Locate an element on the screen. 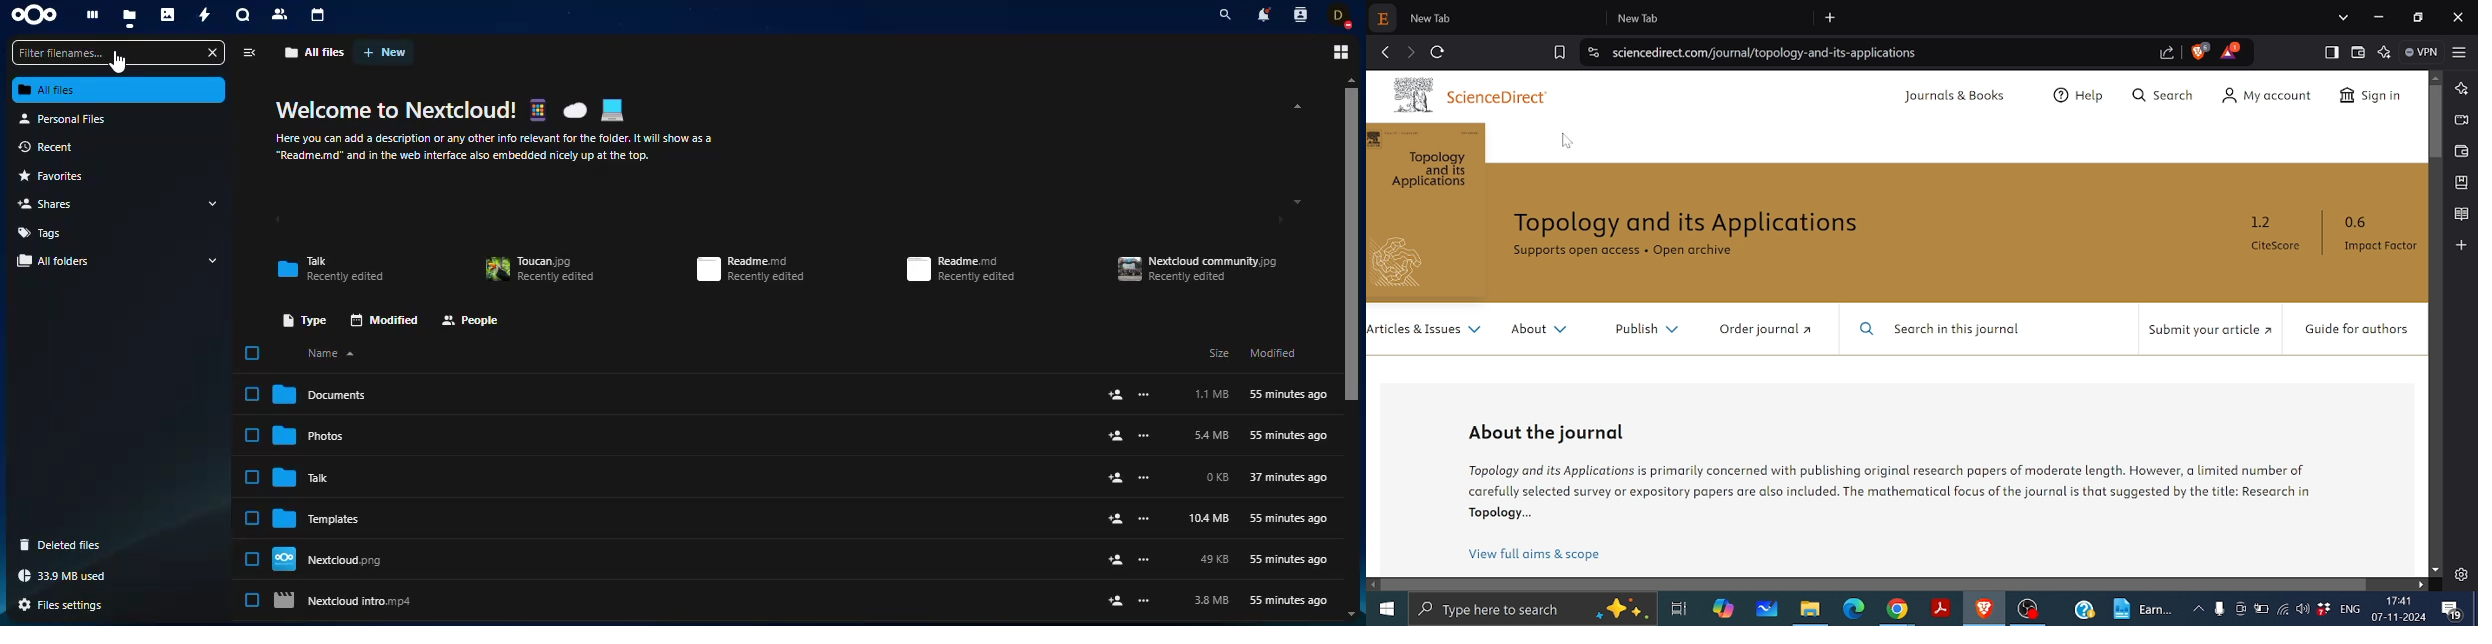 This screenshot has height=644, width=2492. photos is located at coordinates (169, 17).